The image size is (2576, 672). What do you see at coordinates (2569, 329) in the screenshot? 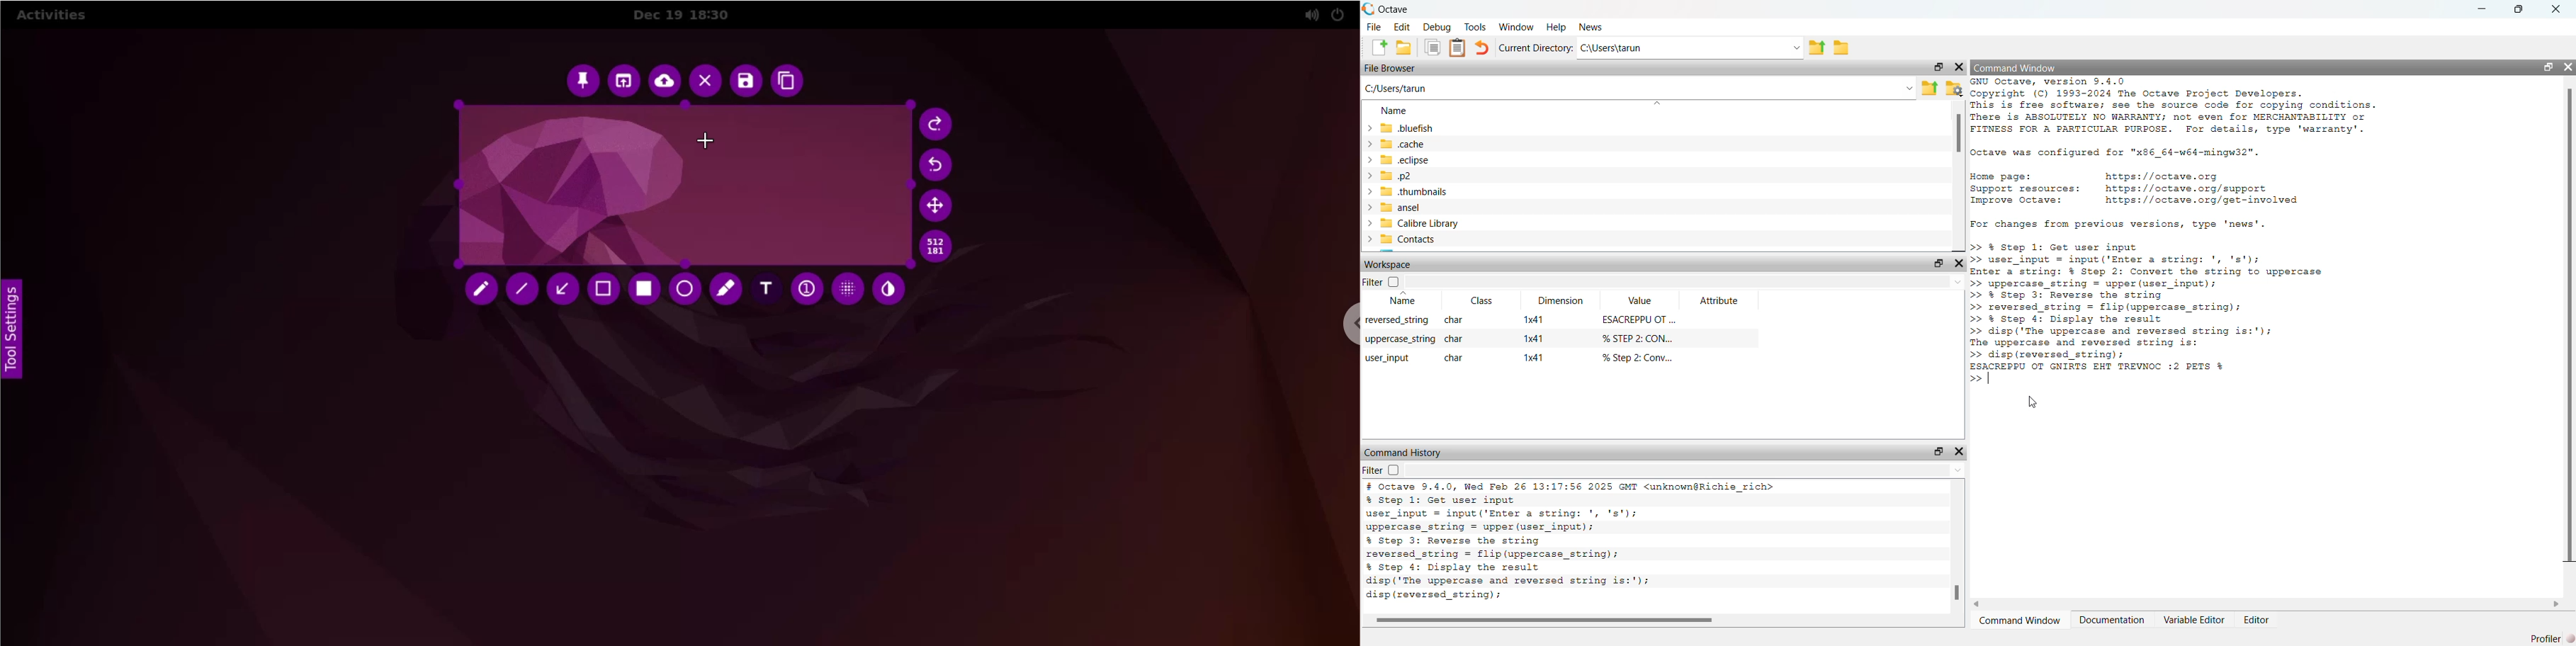
I see `scrollbar` at bounding box center [2569, 329].